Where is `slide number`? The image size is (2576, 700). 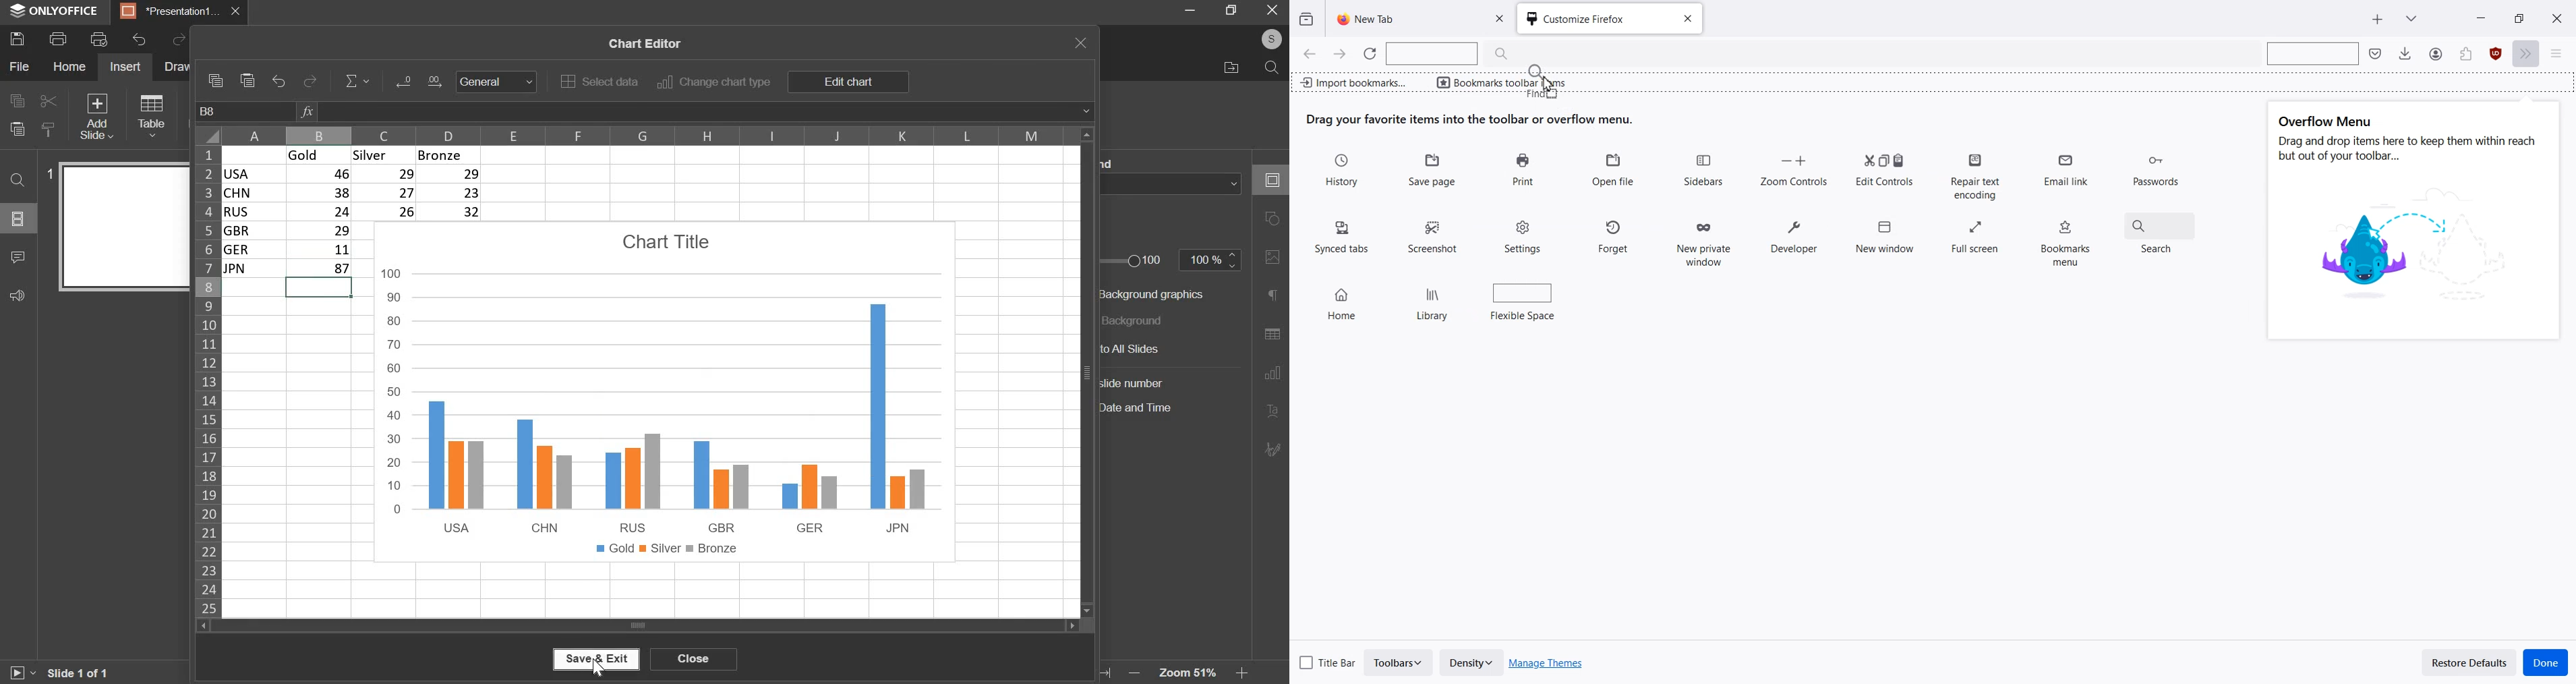 slide number is located at coordinates (1135, 382).